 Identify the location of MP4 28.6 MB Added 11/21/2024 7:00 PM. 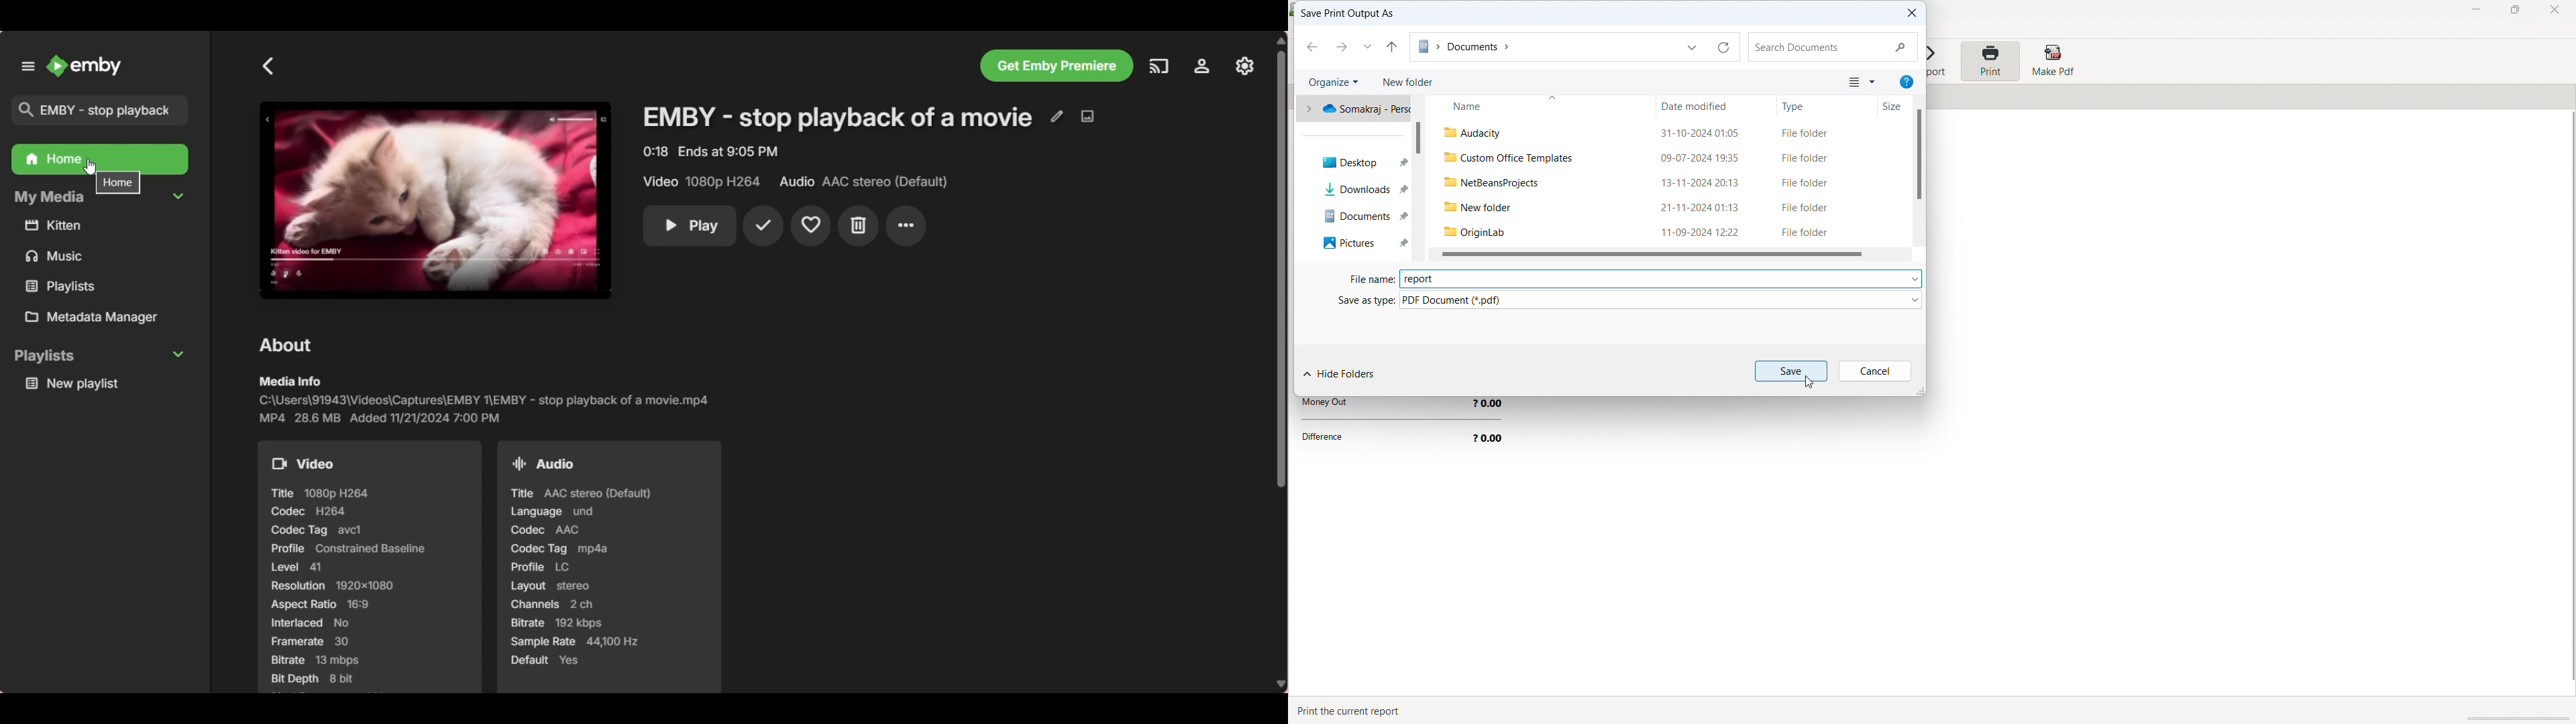
(385, 417).